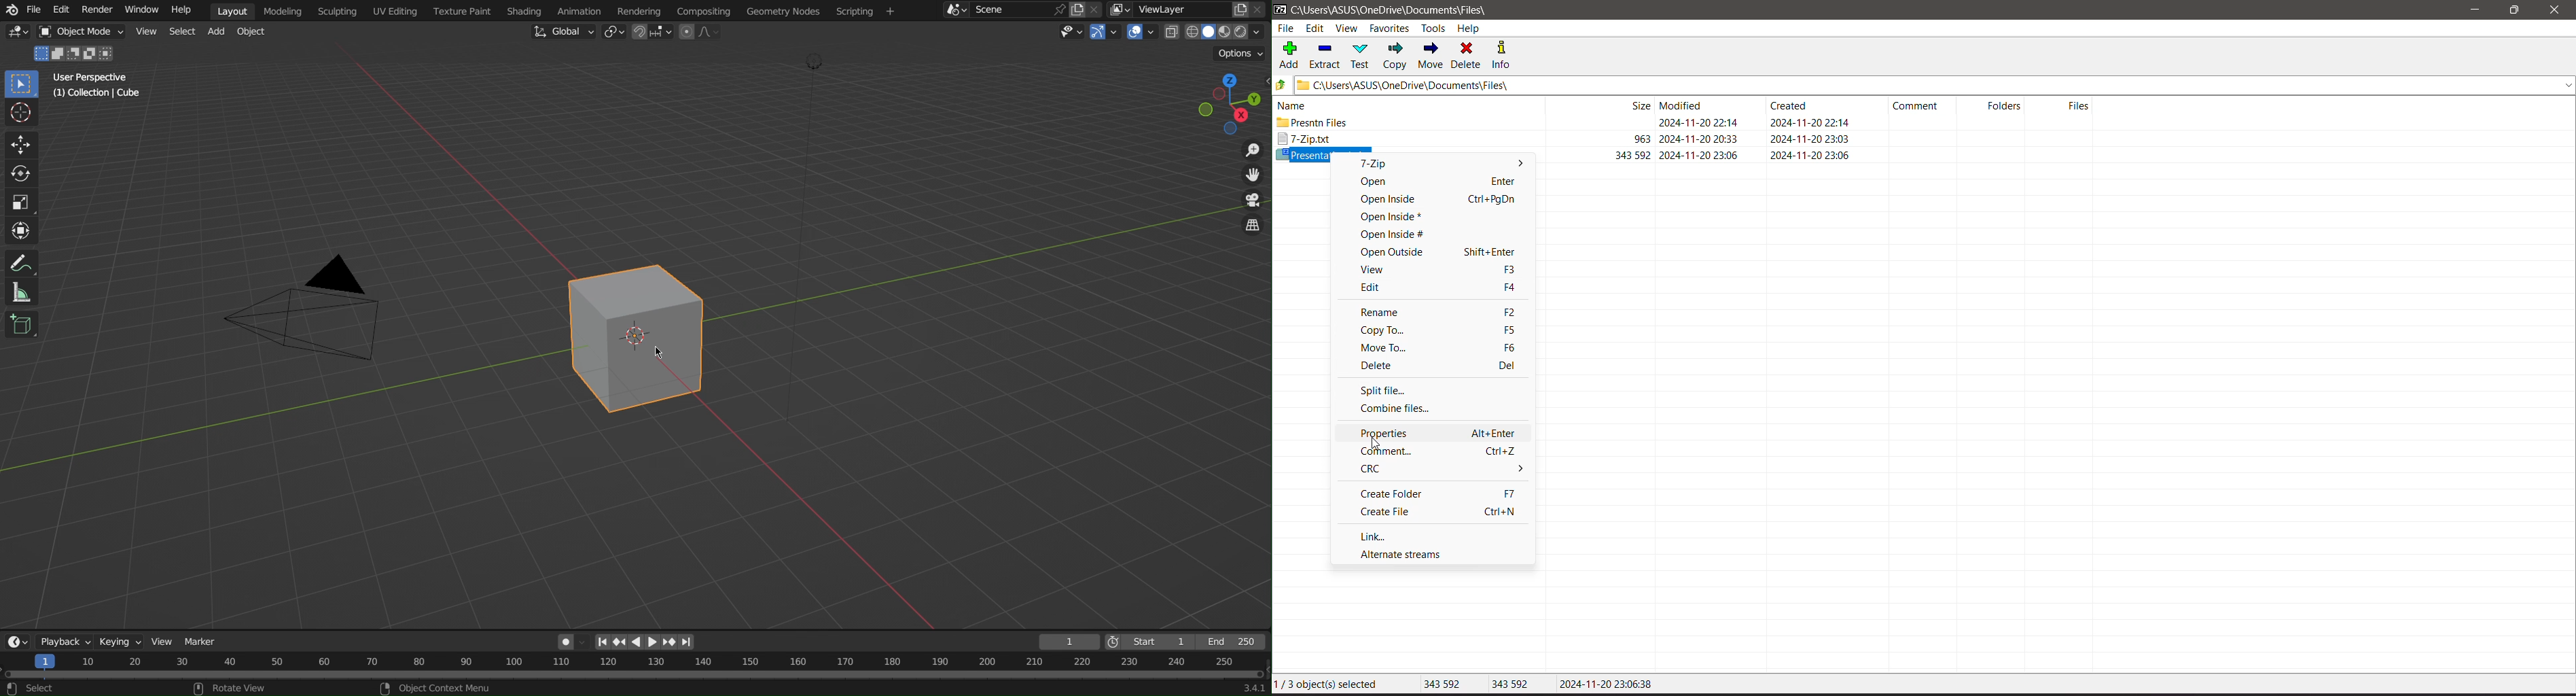 This screenshot has width=2576, height=700. I want to click on Application Logo, so click(1280, 10).